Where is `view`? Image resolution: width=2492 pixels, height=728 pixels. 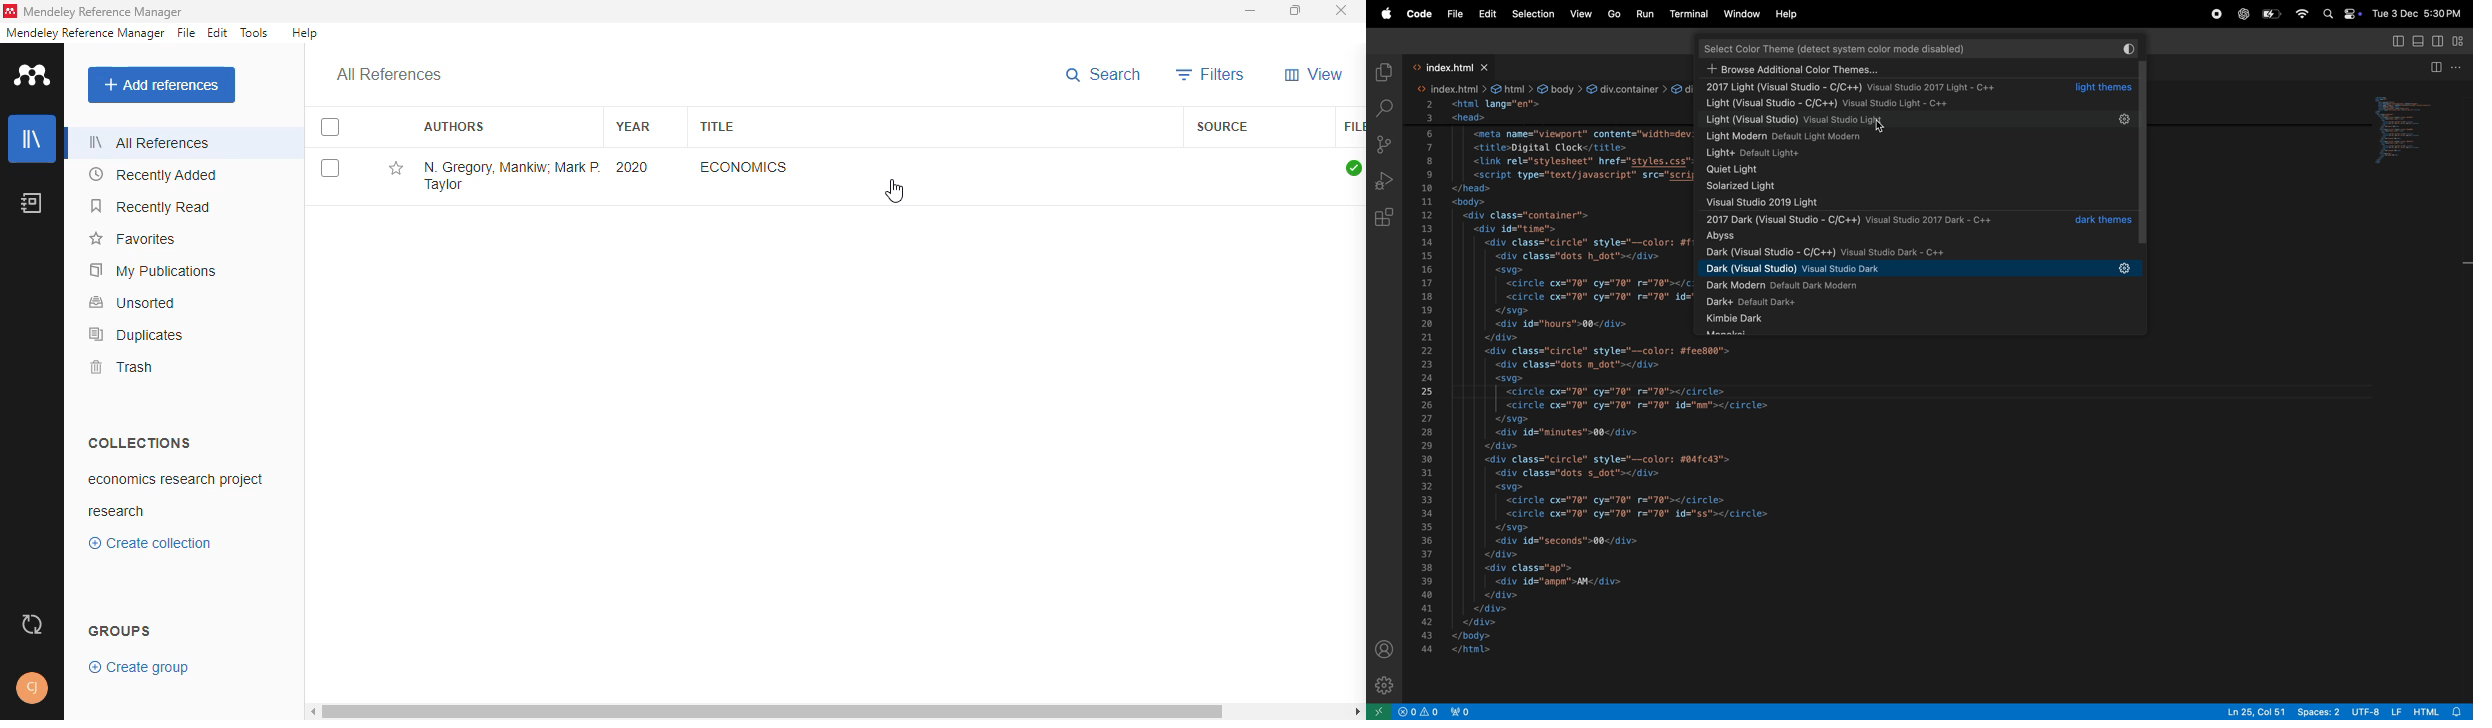
view is located at coordinates (1313, 74).